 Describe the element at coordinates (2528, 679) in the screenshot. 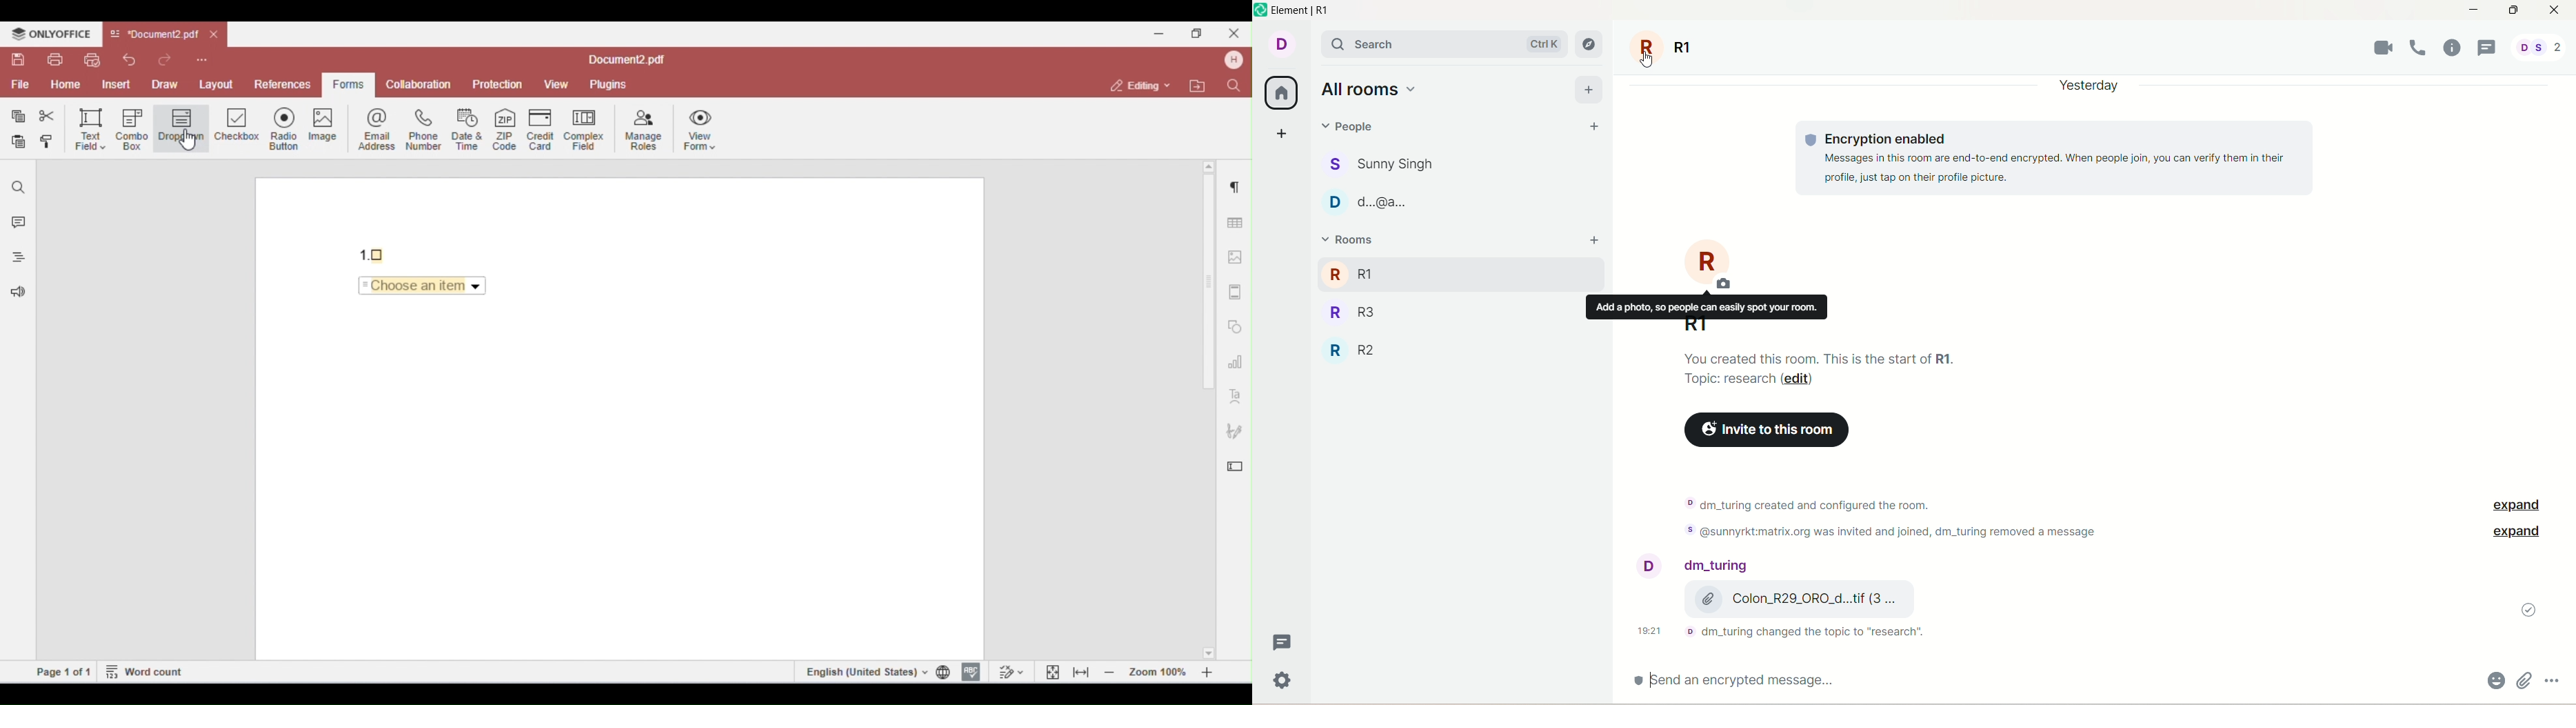

I see `attachment` at that location.